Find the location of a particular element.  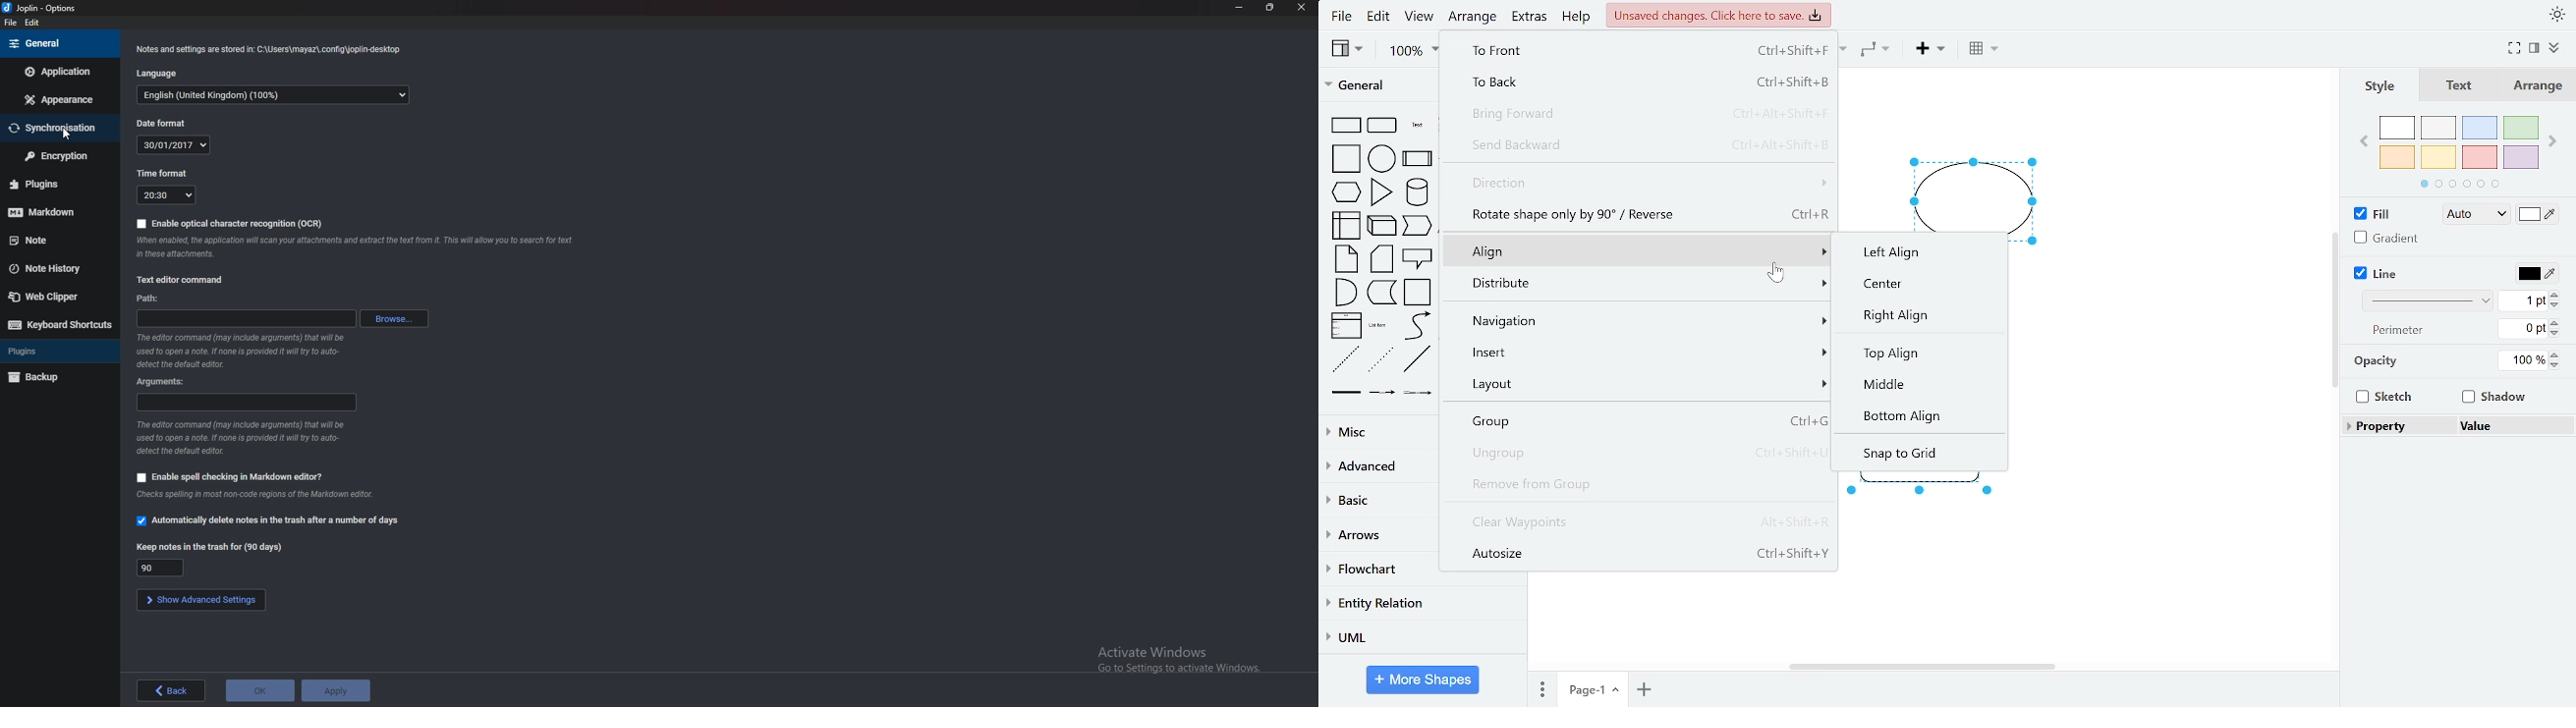

Middle is located at coordinates (1922, 386).